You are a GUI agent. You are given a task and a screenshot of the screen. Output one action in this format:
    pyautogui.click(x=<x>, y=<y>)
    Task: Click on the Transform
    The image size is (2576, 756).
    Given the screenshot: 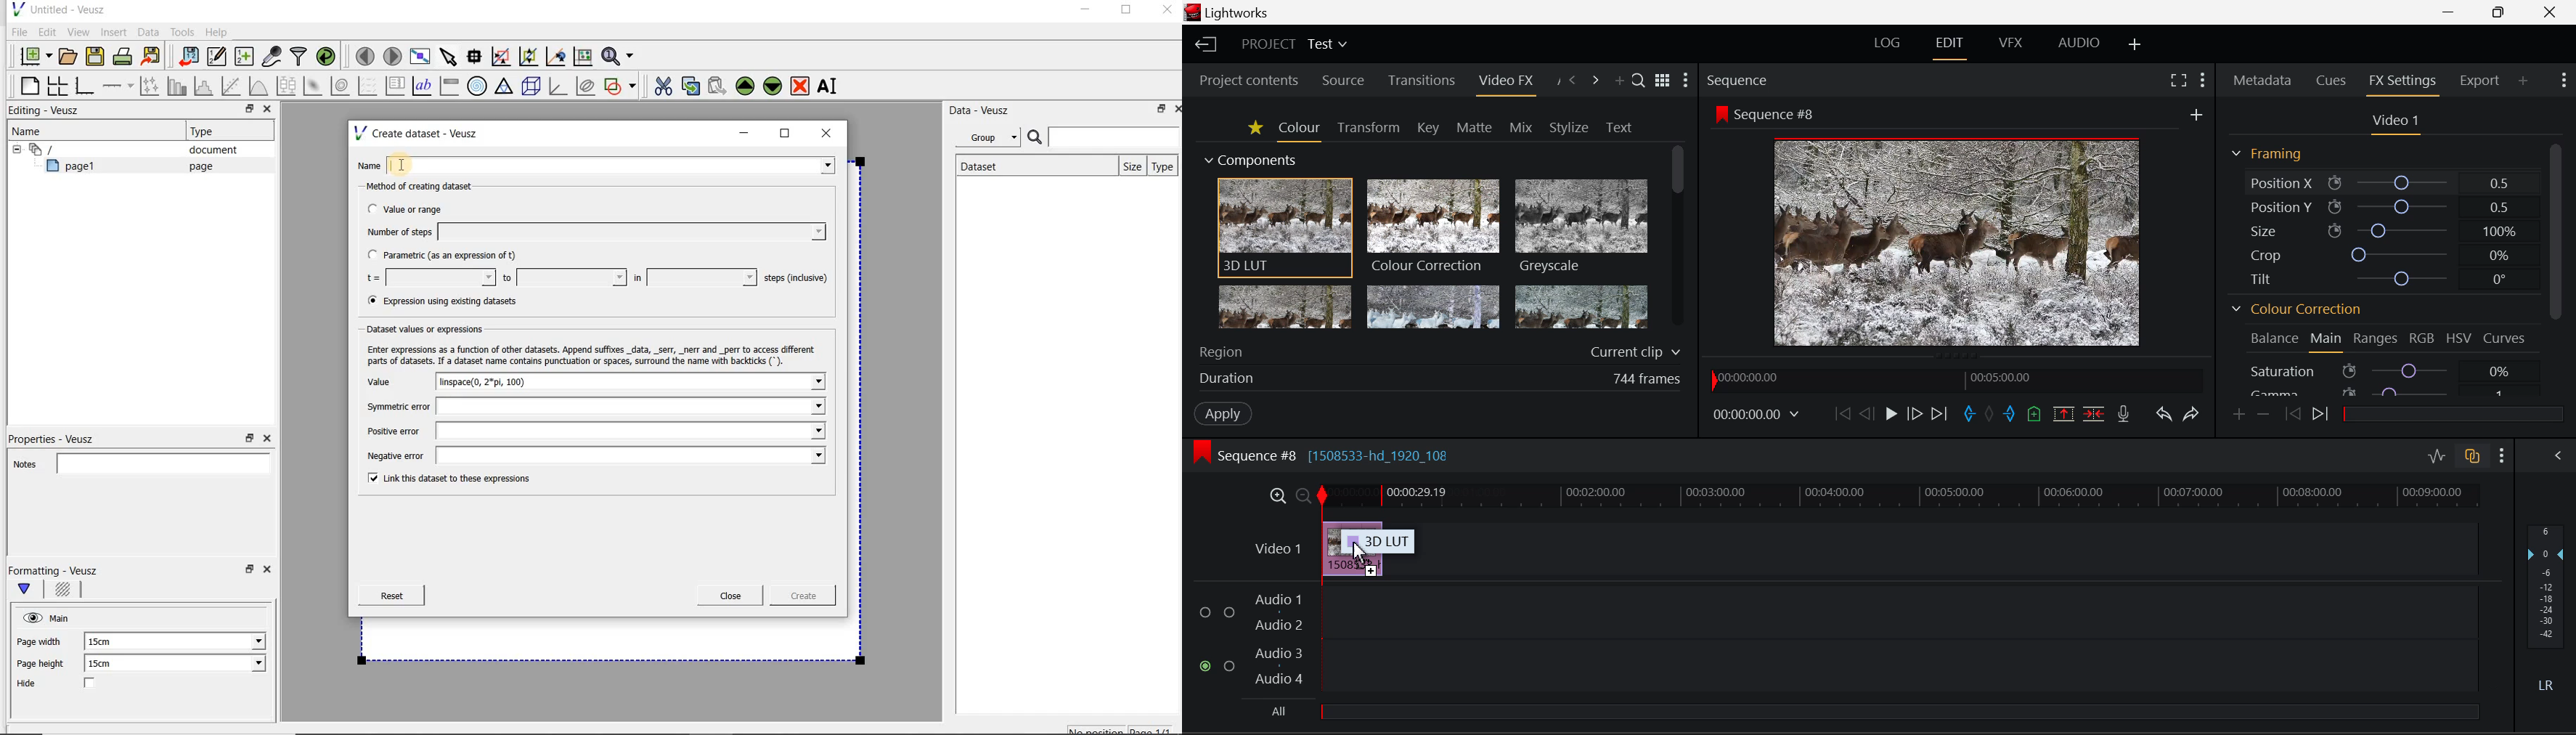 What is the action you would take?
    pyautogui.click(x=1366, y=128)
    